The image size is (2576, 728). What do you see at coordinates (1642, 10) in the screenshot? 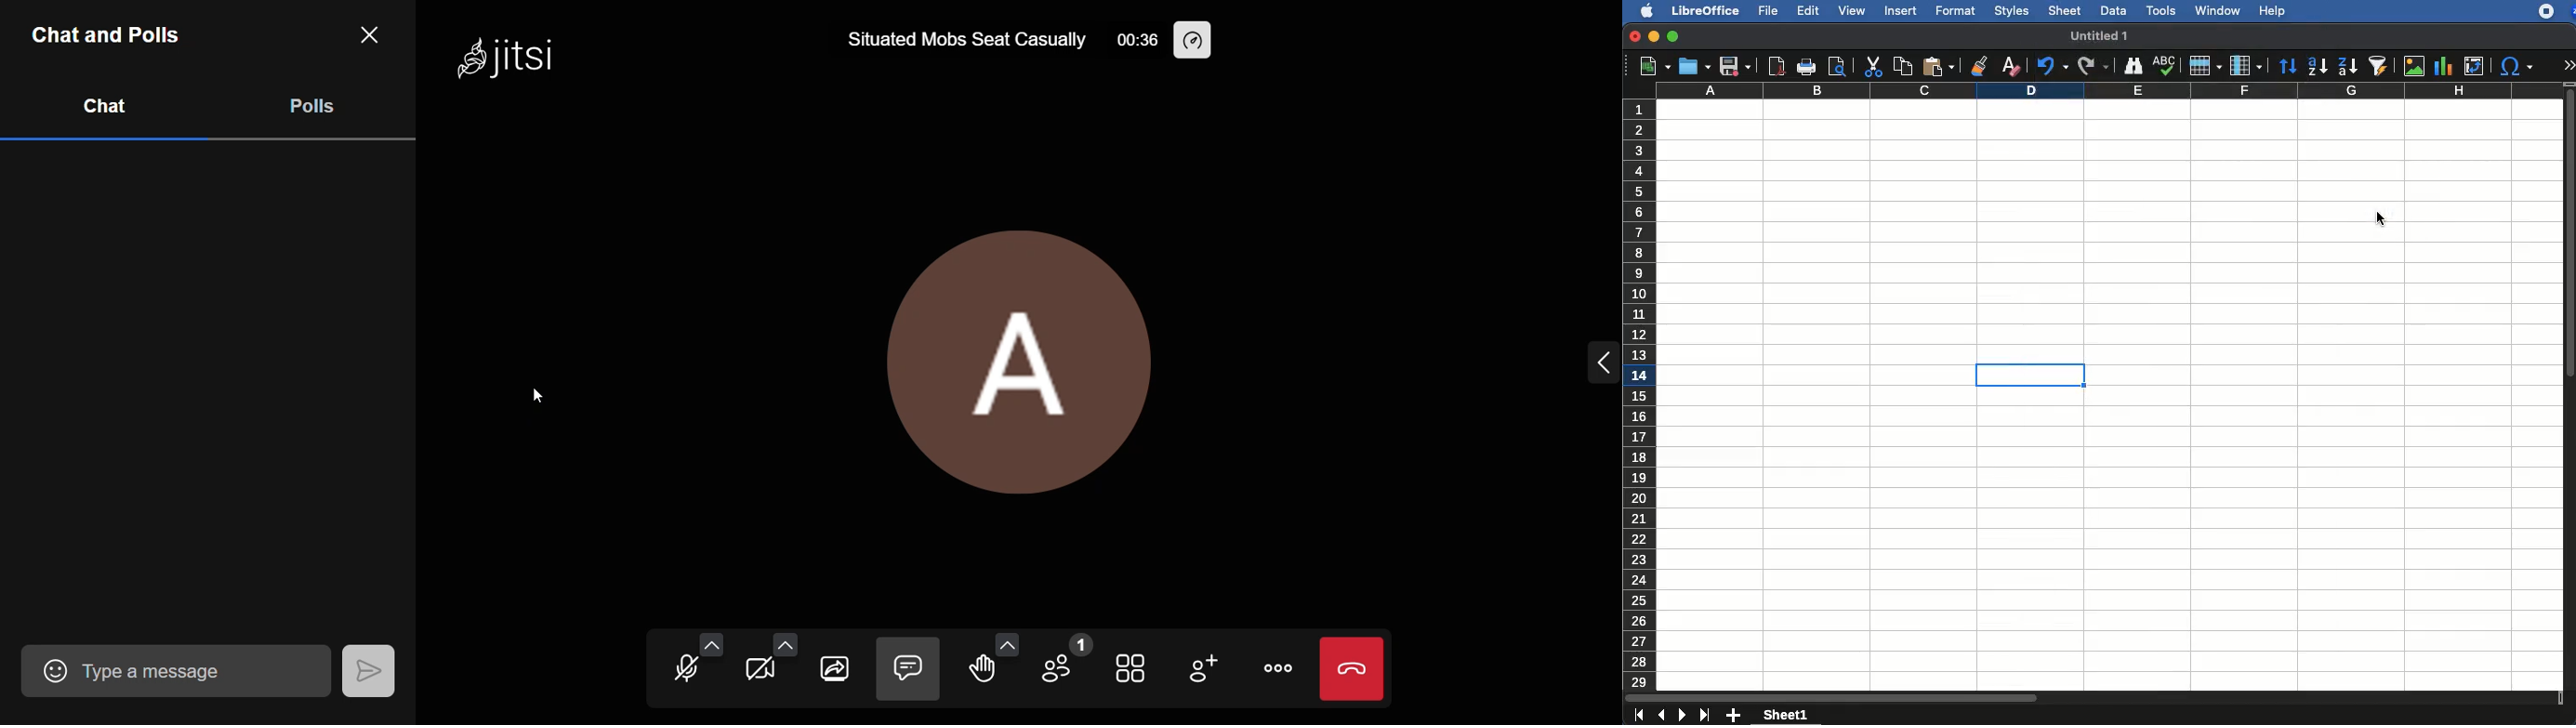
I see `apple ` at bounding box center [1642, 10].